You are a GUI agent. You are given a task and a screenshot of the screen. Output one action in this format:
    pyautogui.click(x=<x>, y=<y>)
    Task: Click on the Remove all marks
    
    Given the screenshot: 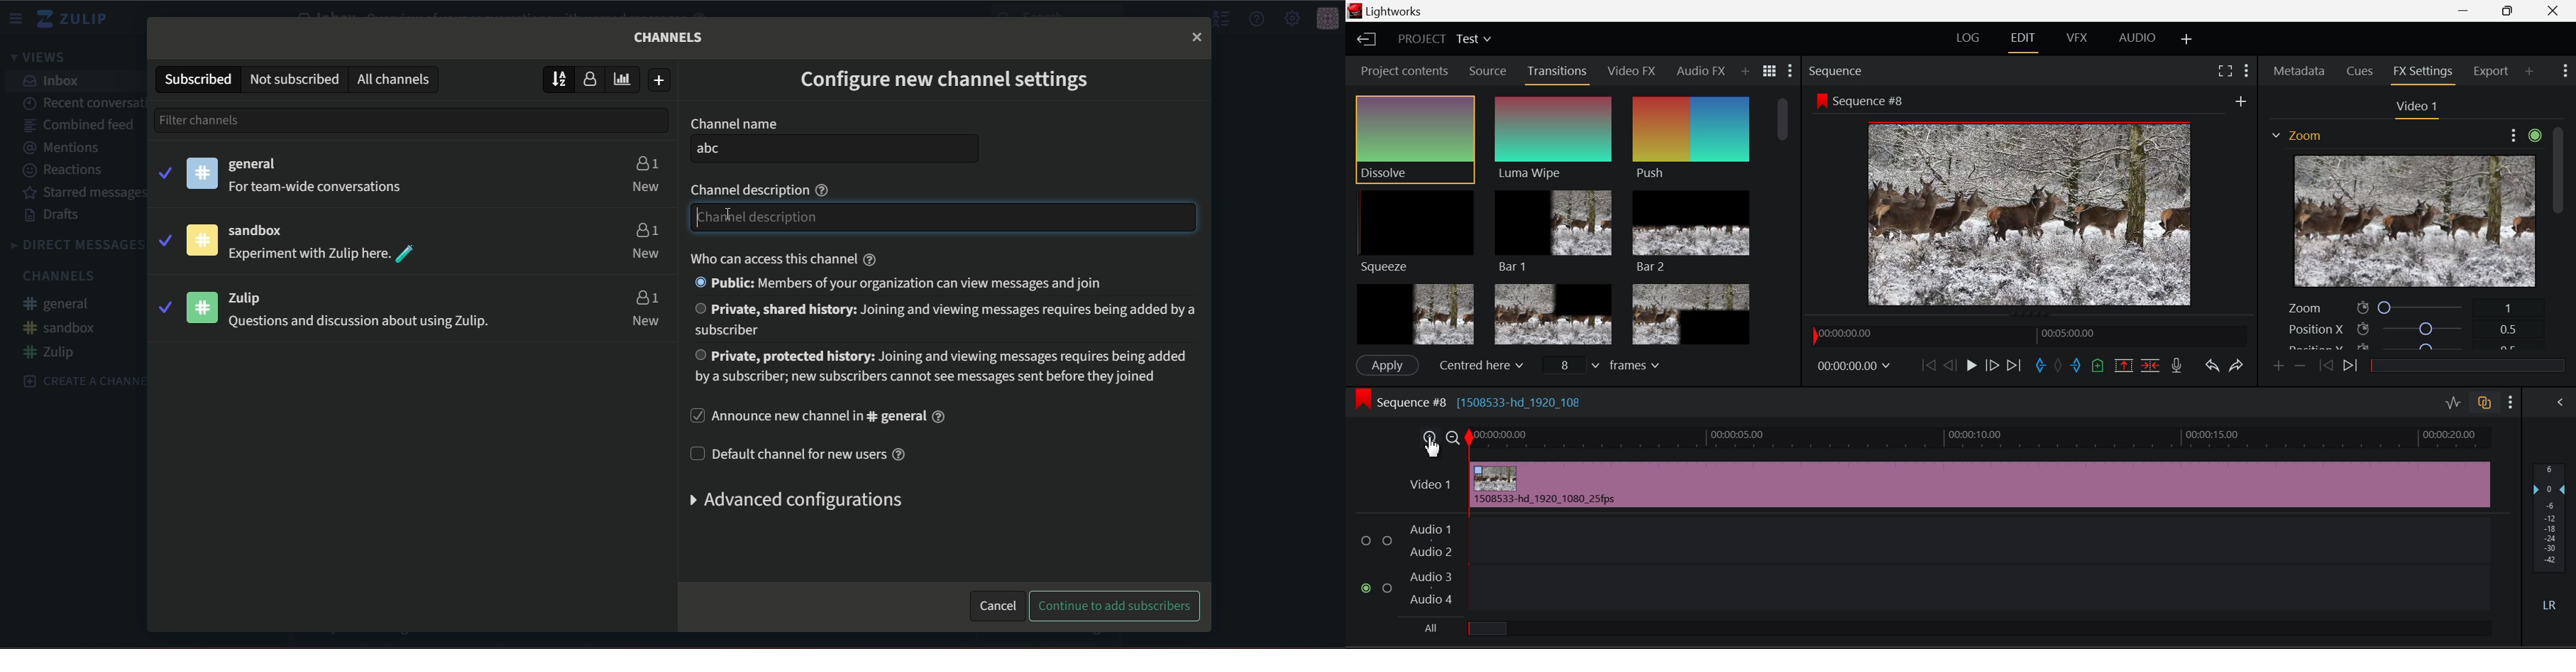 What is the action you would take?
    pyautogui.click(x=2058, y=367)
    